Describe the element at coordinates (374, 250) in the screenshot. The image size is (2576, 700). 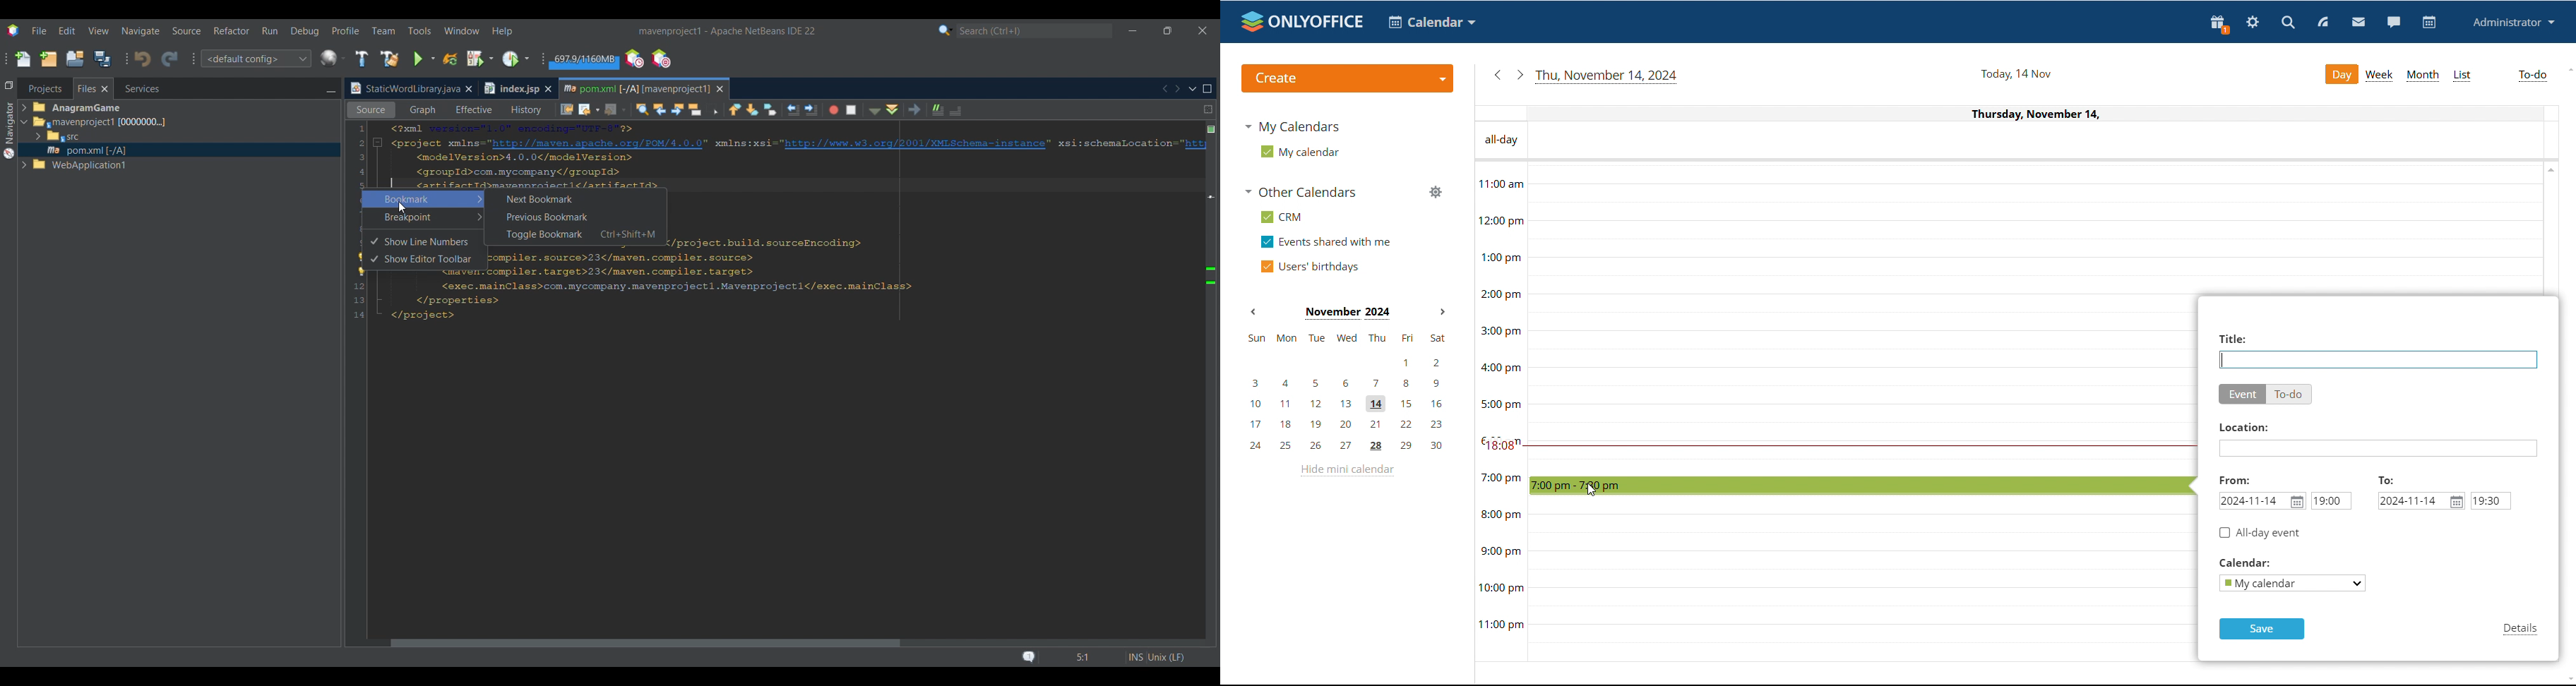
I see `Indicates current selection` at that location.